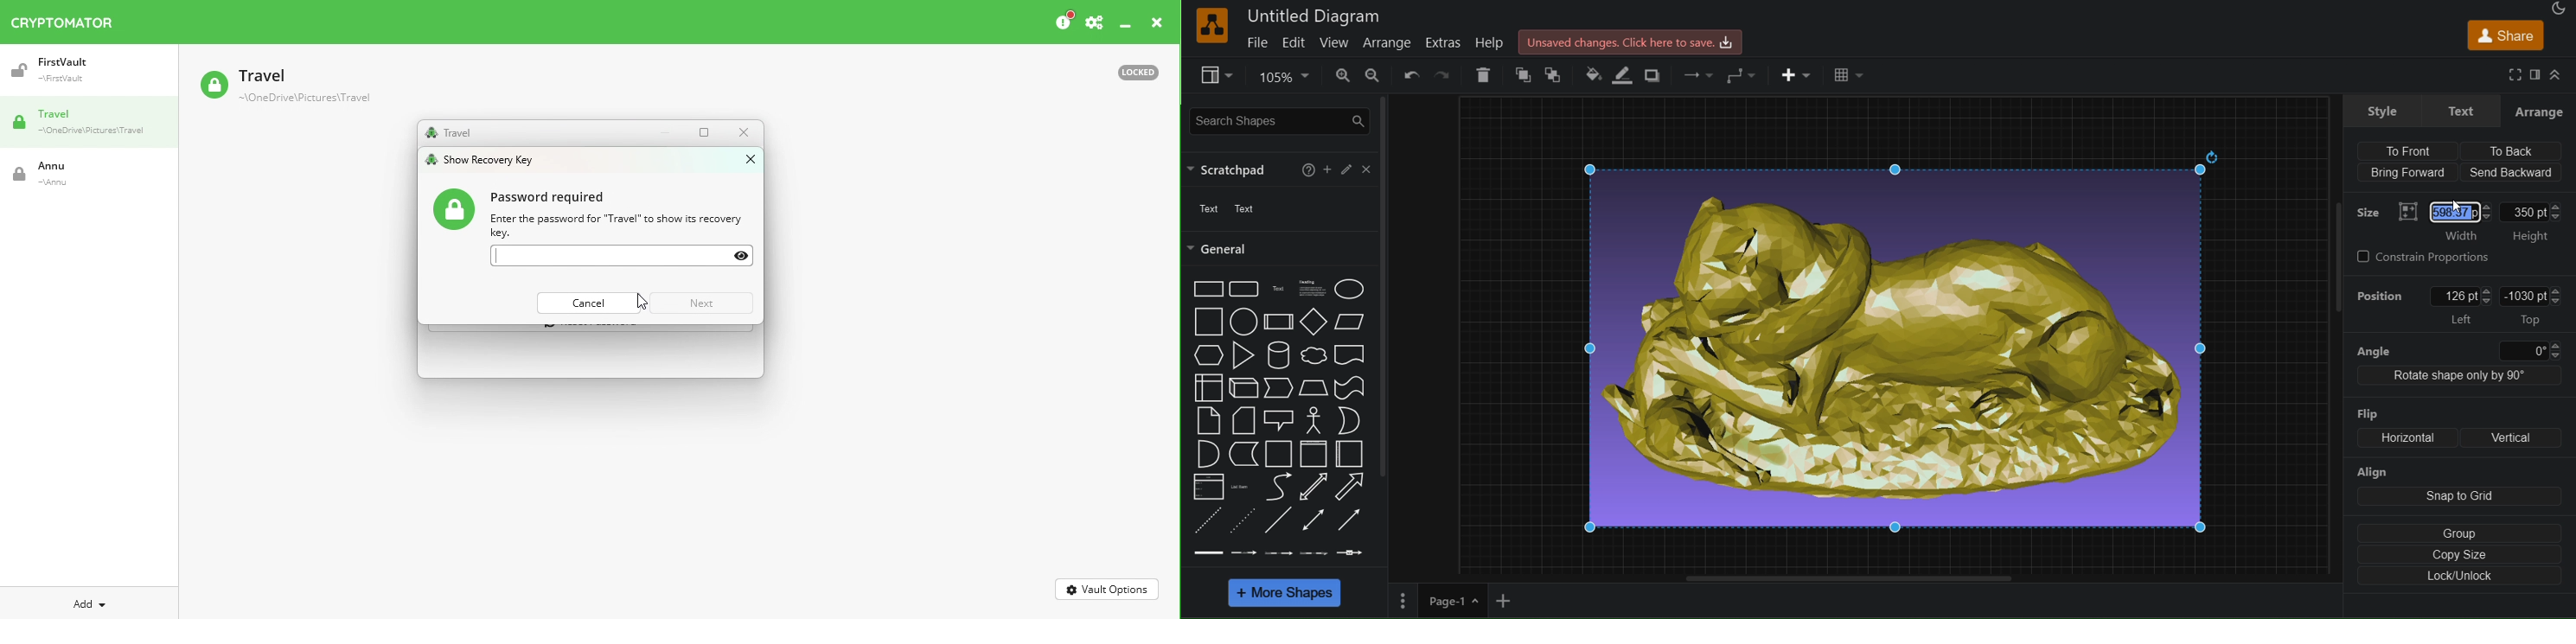  What do you see at coordinates (2461, 578) in the screenshot?
I see `Lock/unlock` at bounding box center [2461, 578].